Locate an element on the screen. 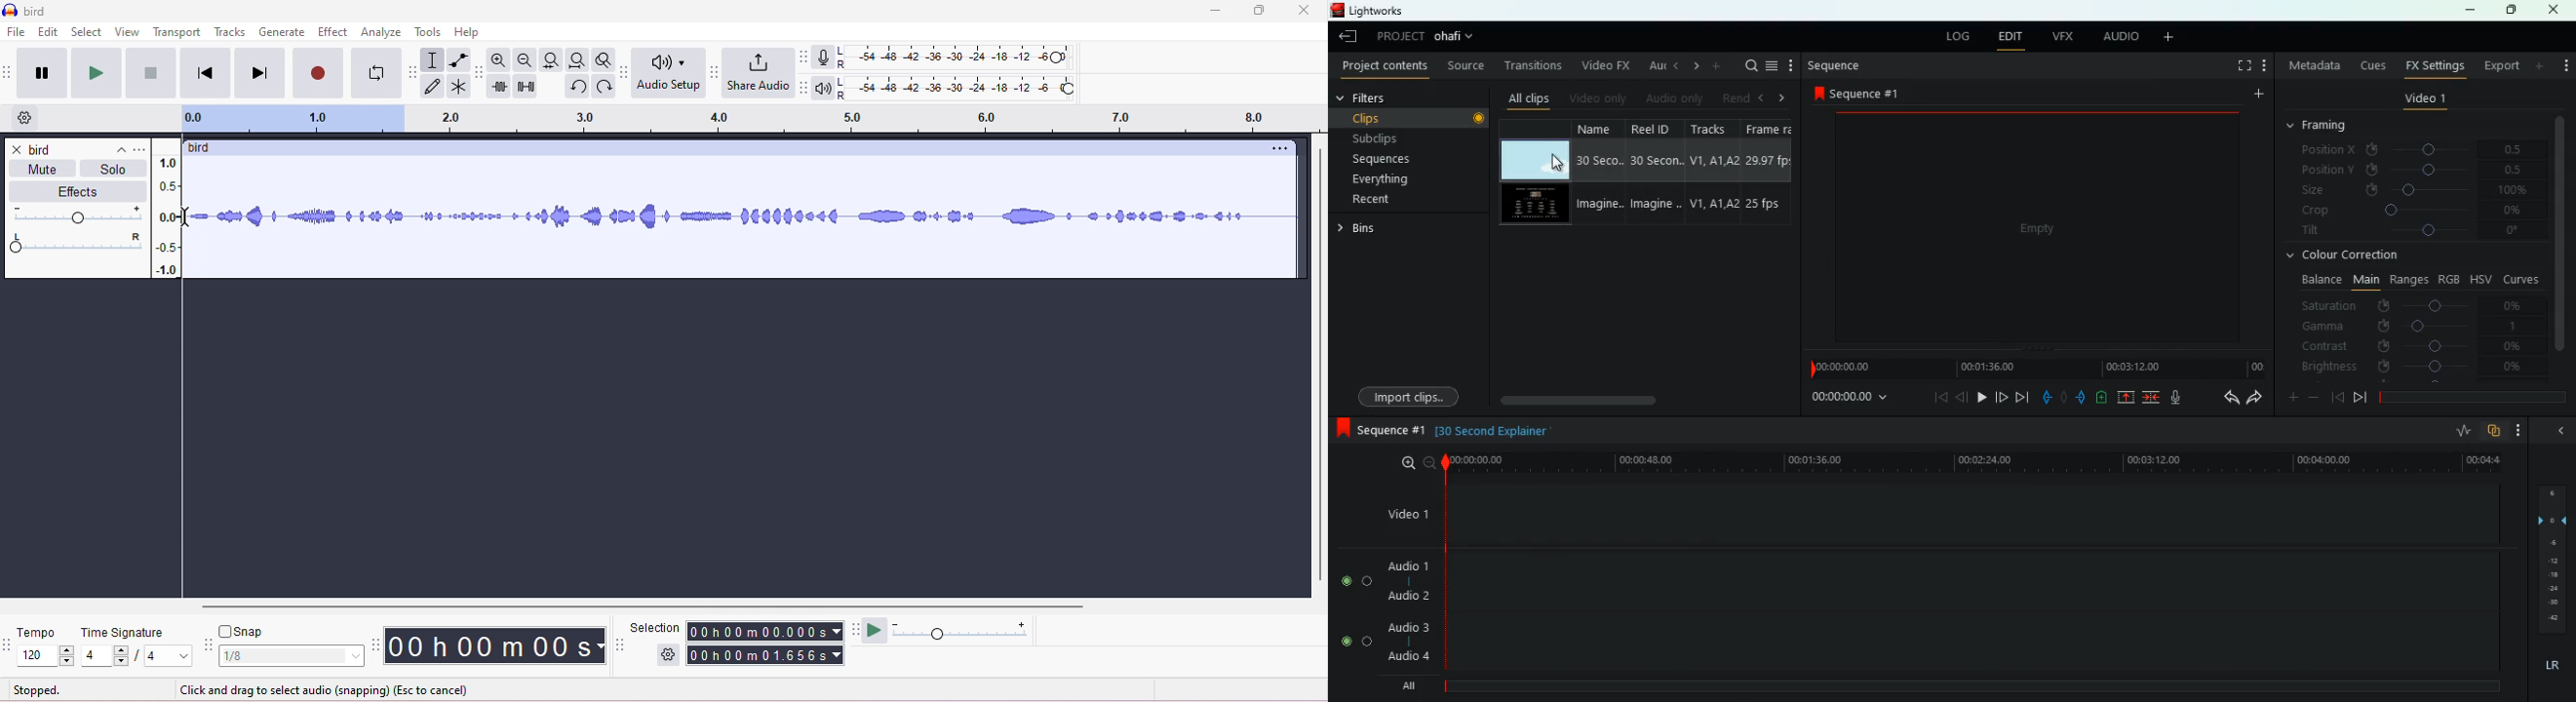 Image resolution: width=2576 pixels, height=728 pixels. pull is located at coordinates (2047, 398).